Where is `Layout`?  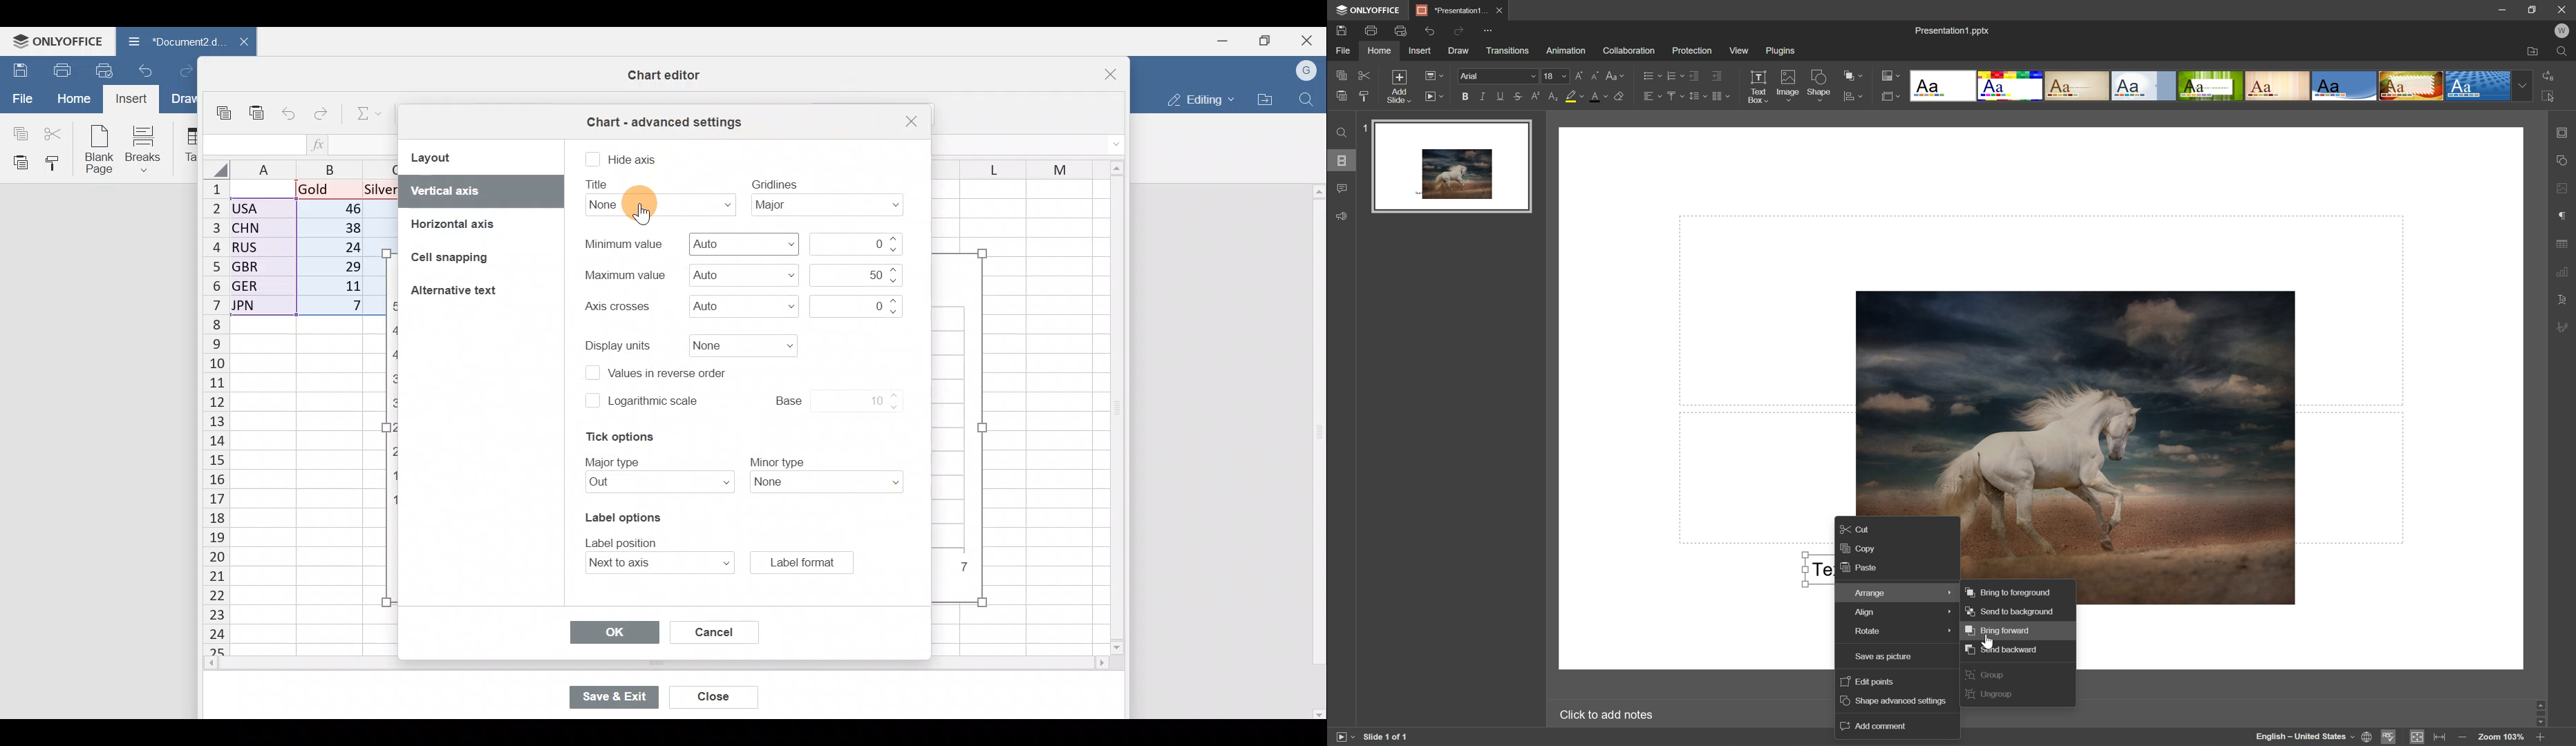
Layout is located at coordinates (444, 157).